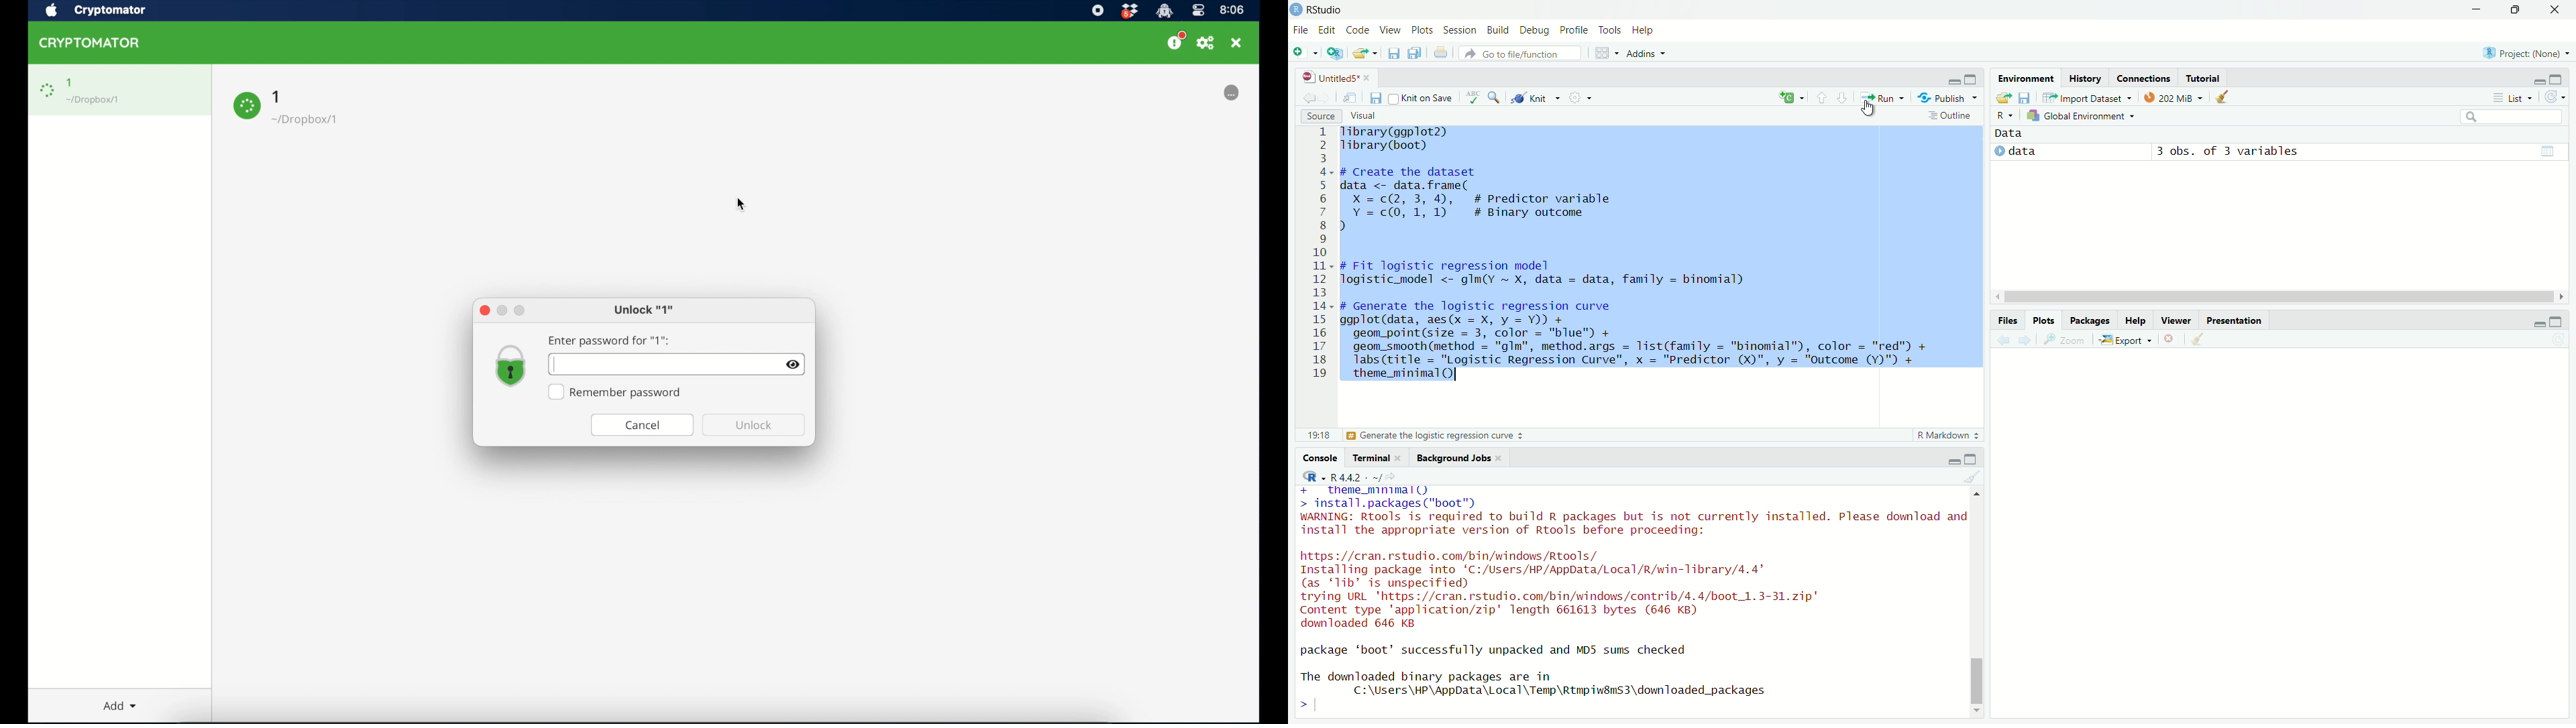 The image size is (2576, 728). I want to click on R, so click(1314, 477).